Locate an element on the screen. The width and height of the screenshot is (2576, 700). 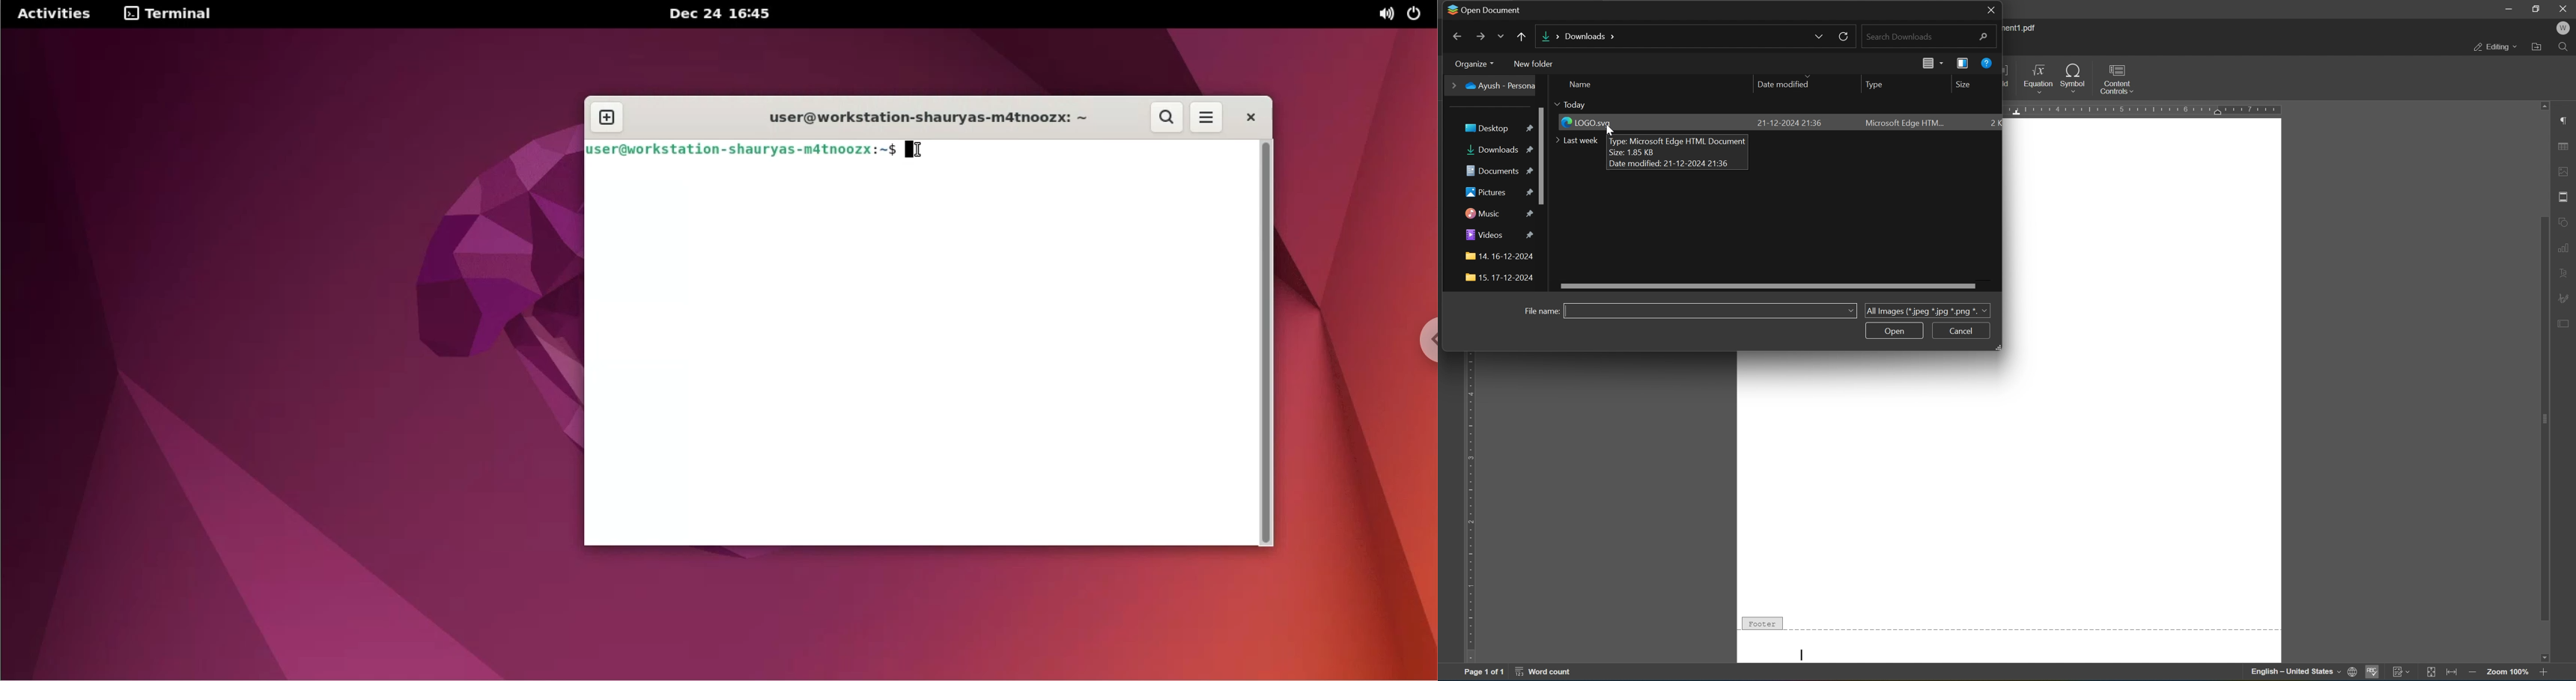
21-12-2024 21:36 is located at coordinates (1788, 121).